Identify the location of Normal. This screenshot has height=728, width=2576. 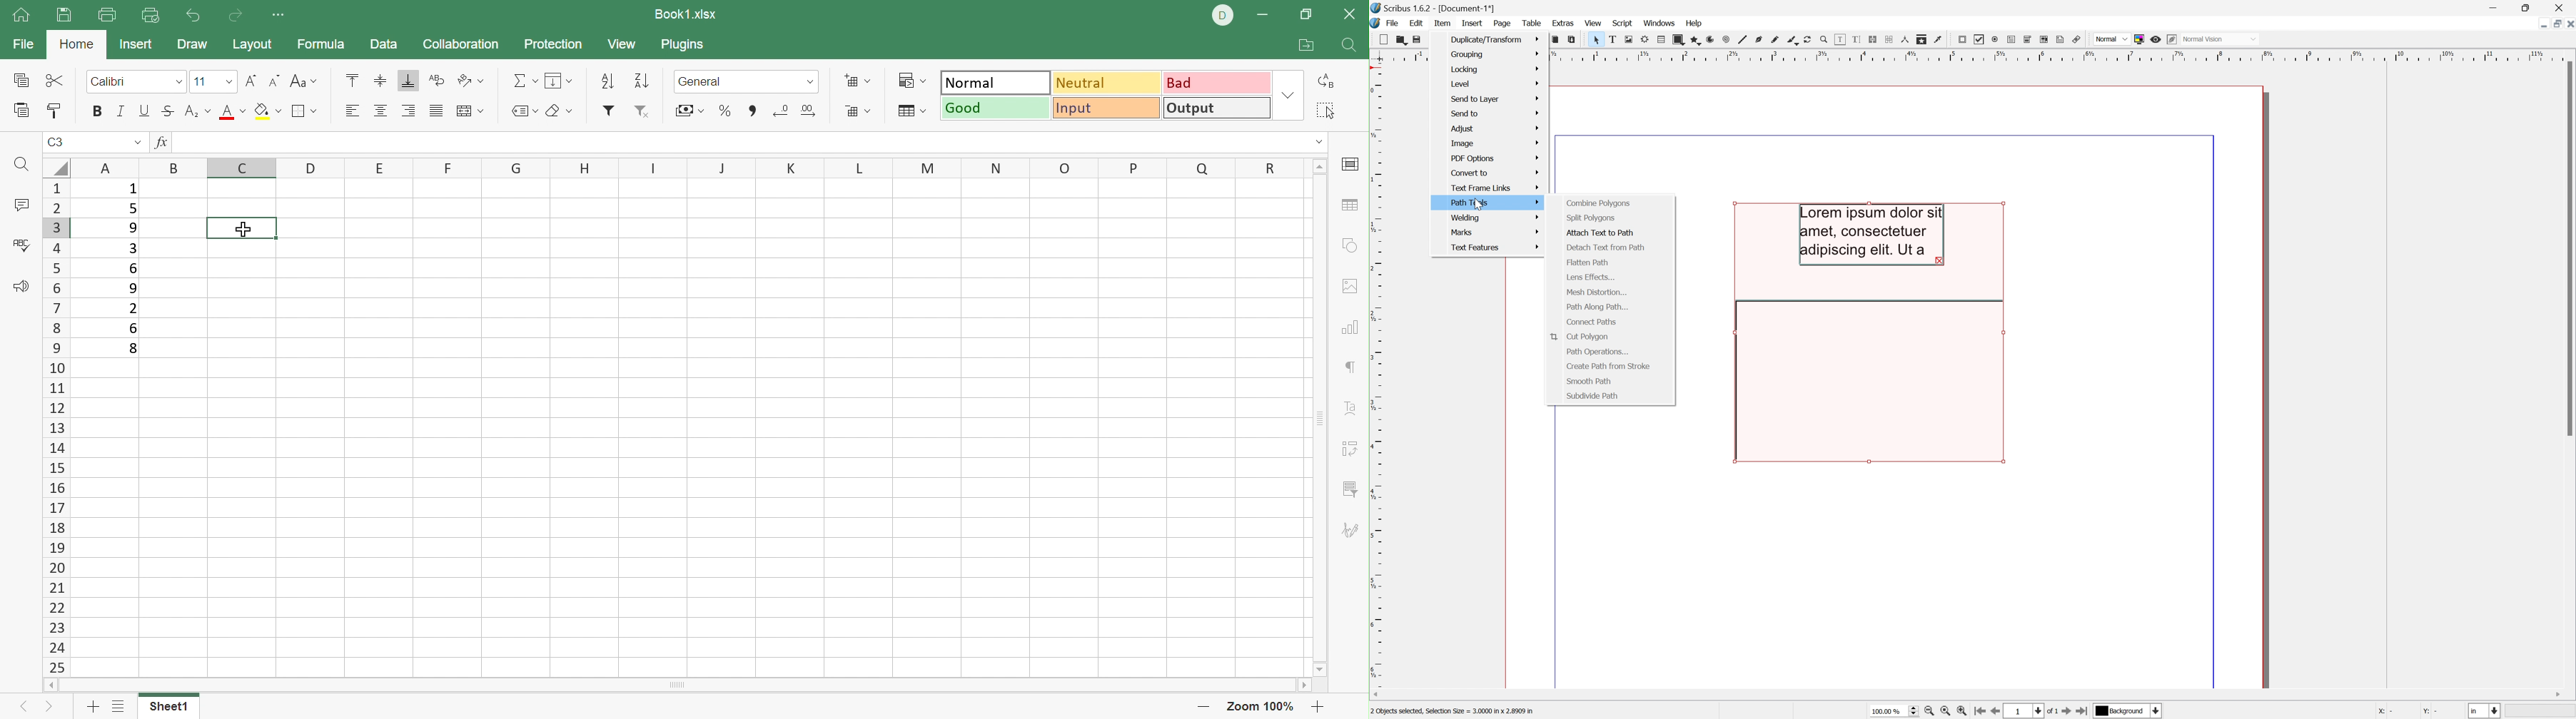
(996, 81).